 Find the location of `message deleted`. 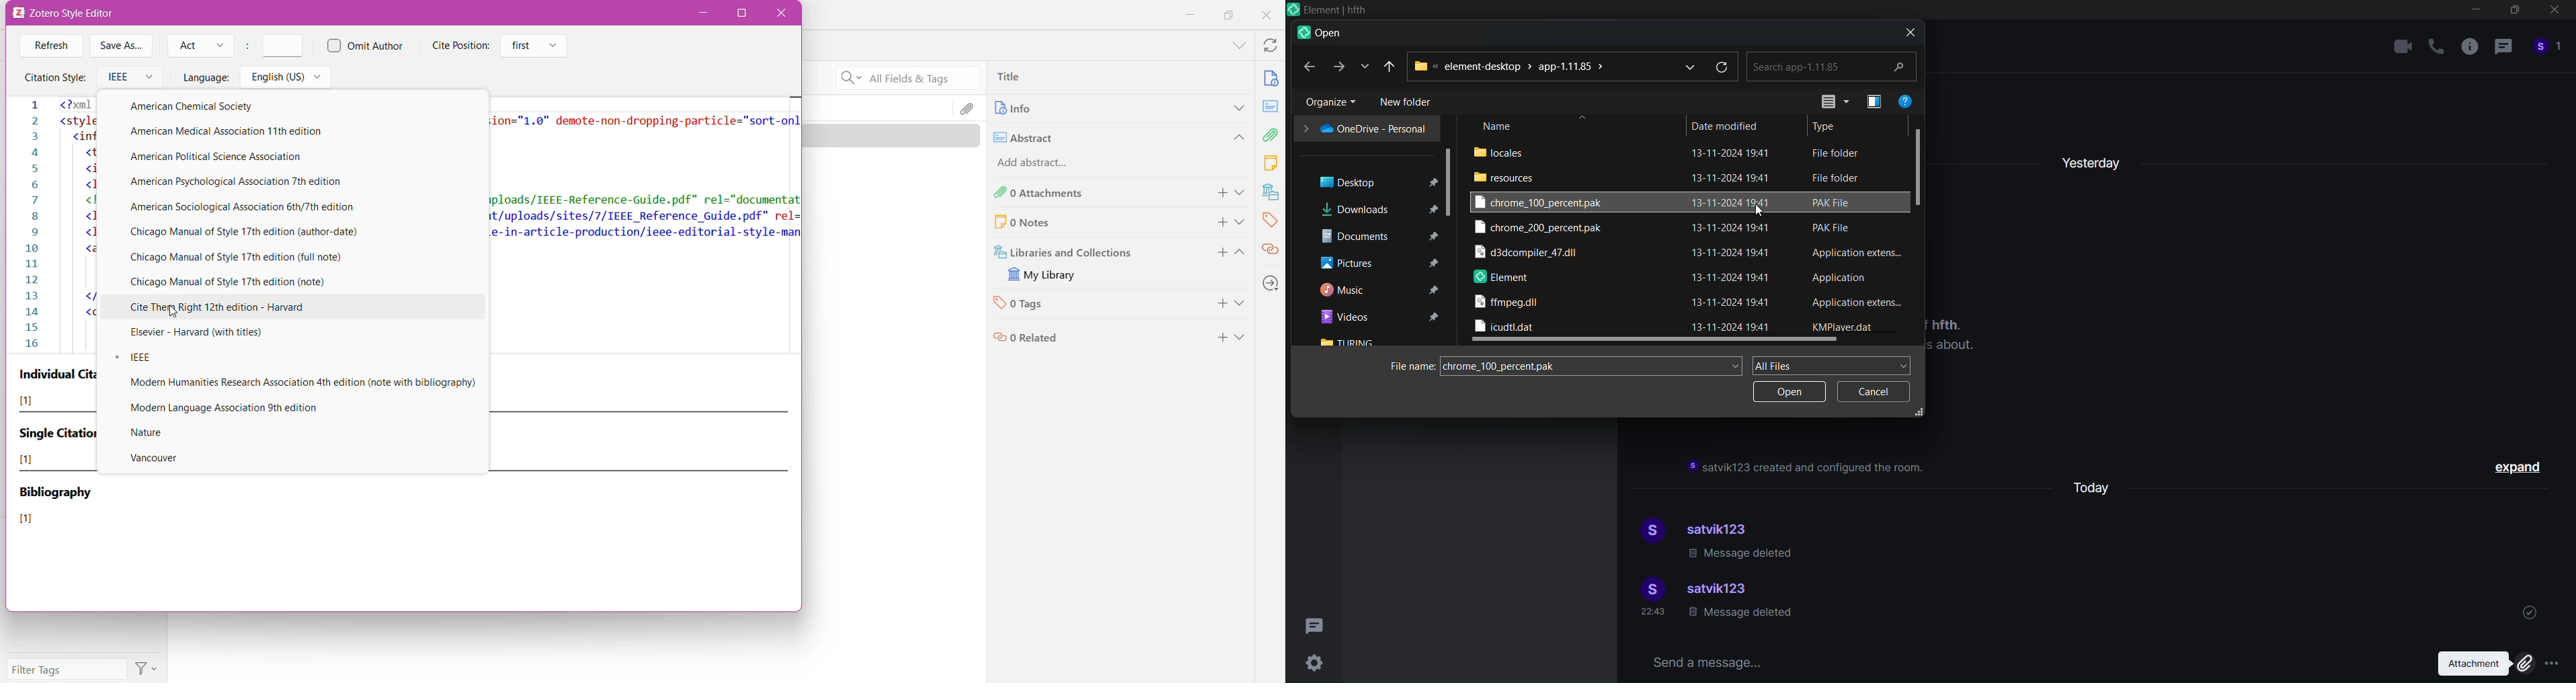

message deleted is located at coordinates (1742, 555).